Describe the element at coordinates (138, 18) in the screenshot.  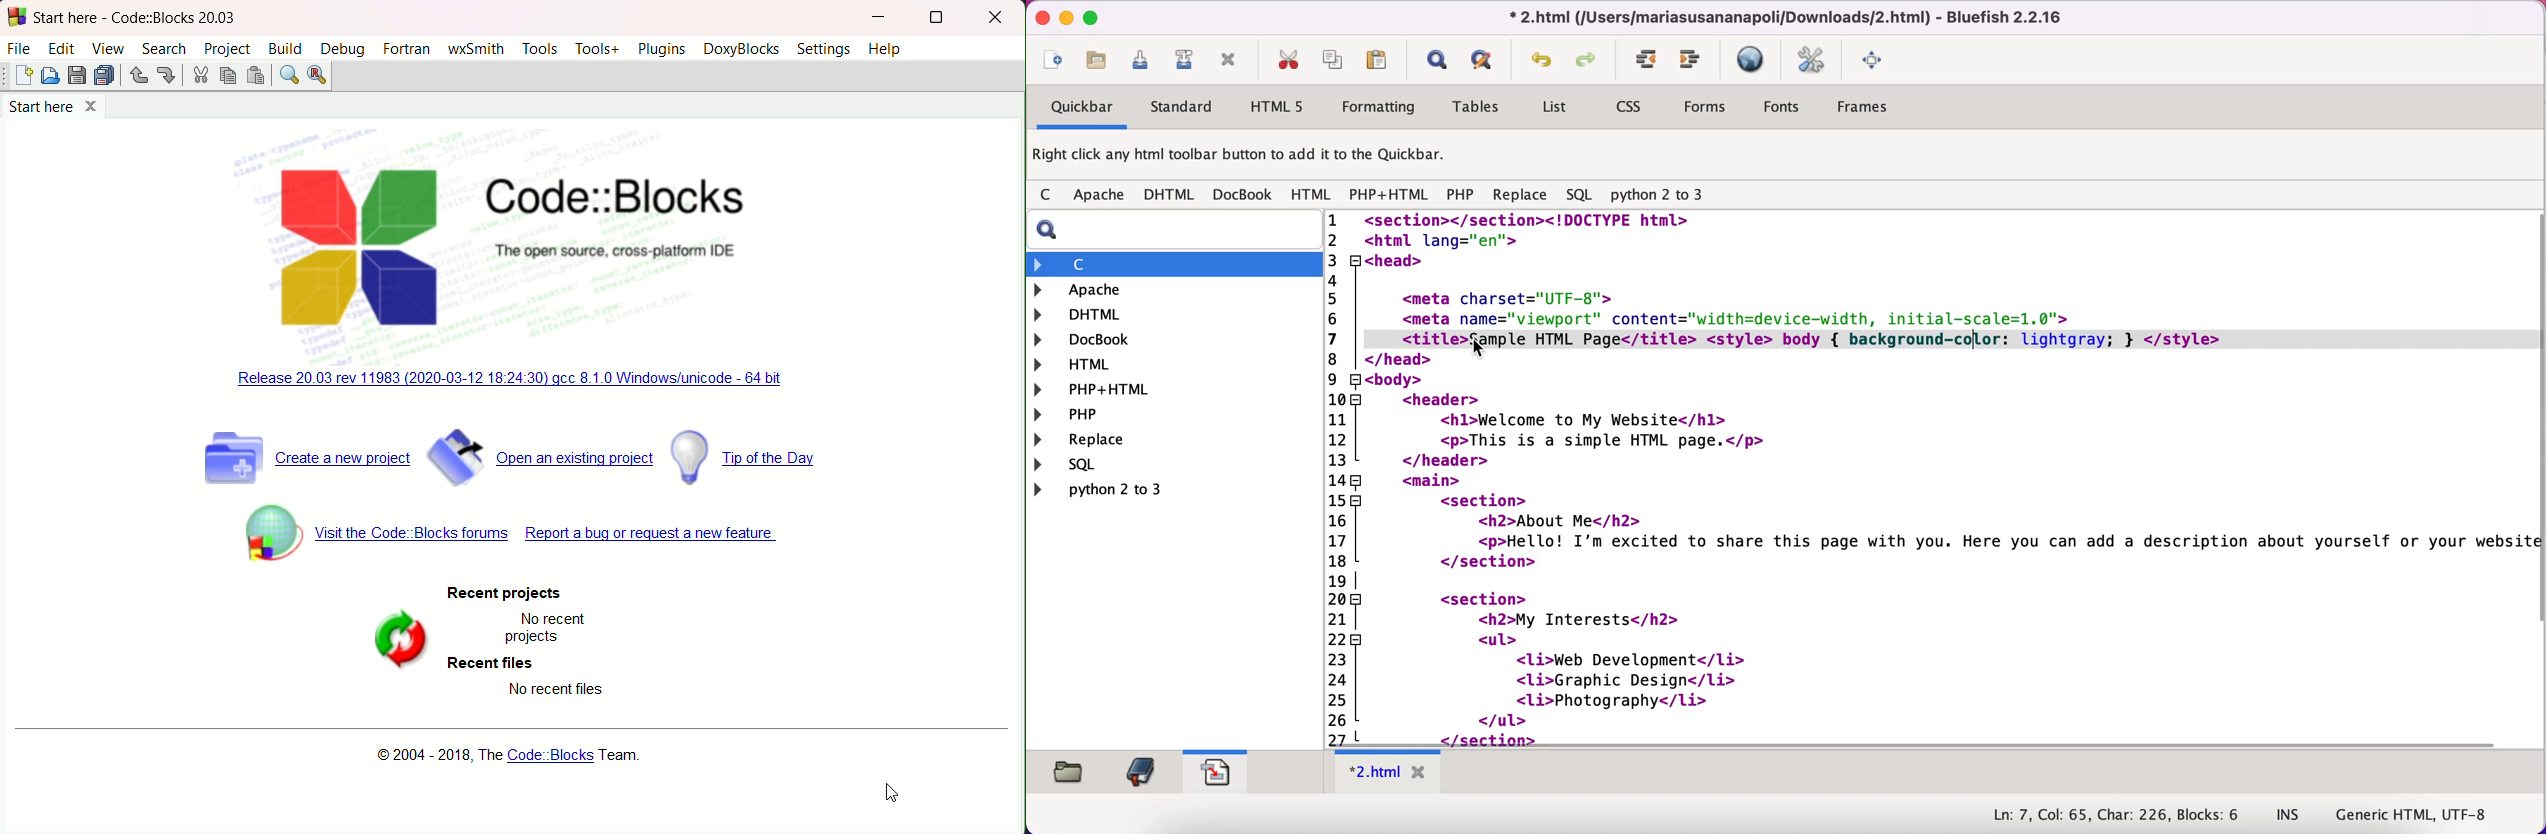
I see `` at that location.